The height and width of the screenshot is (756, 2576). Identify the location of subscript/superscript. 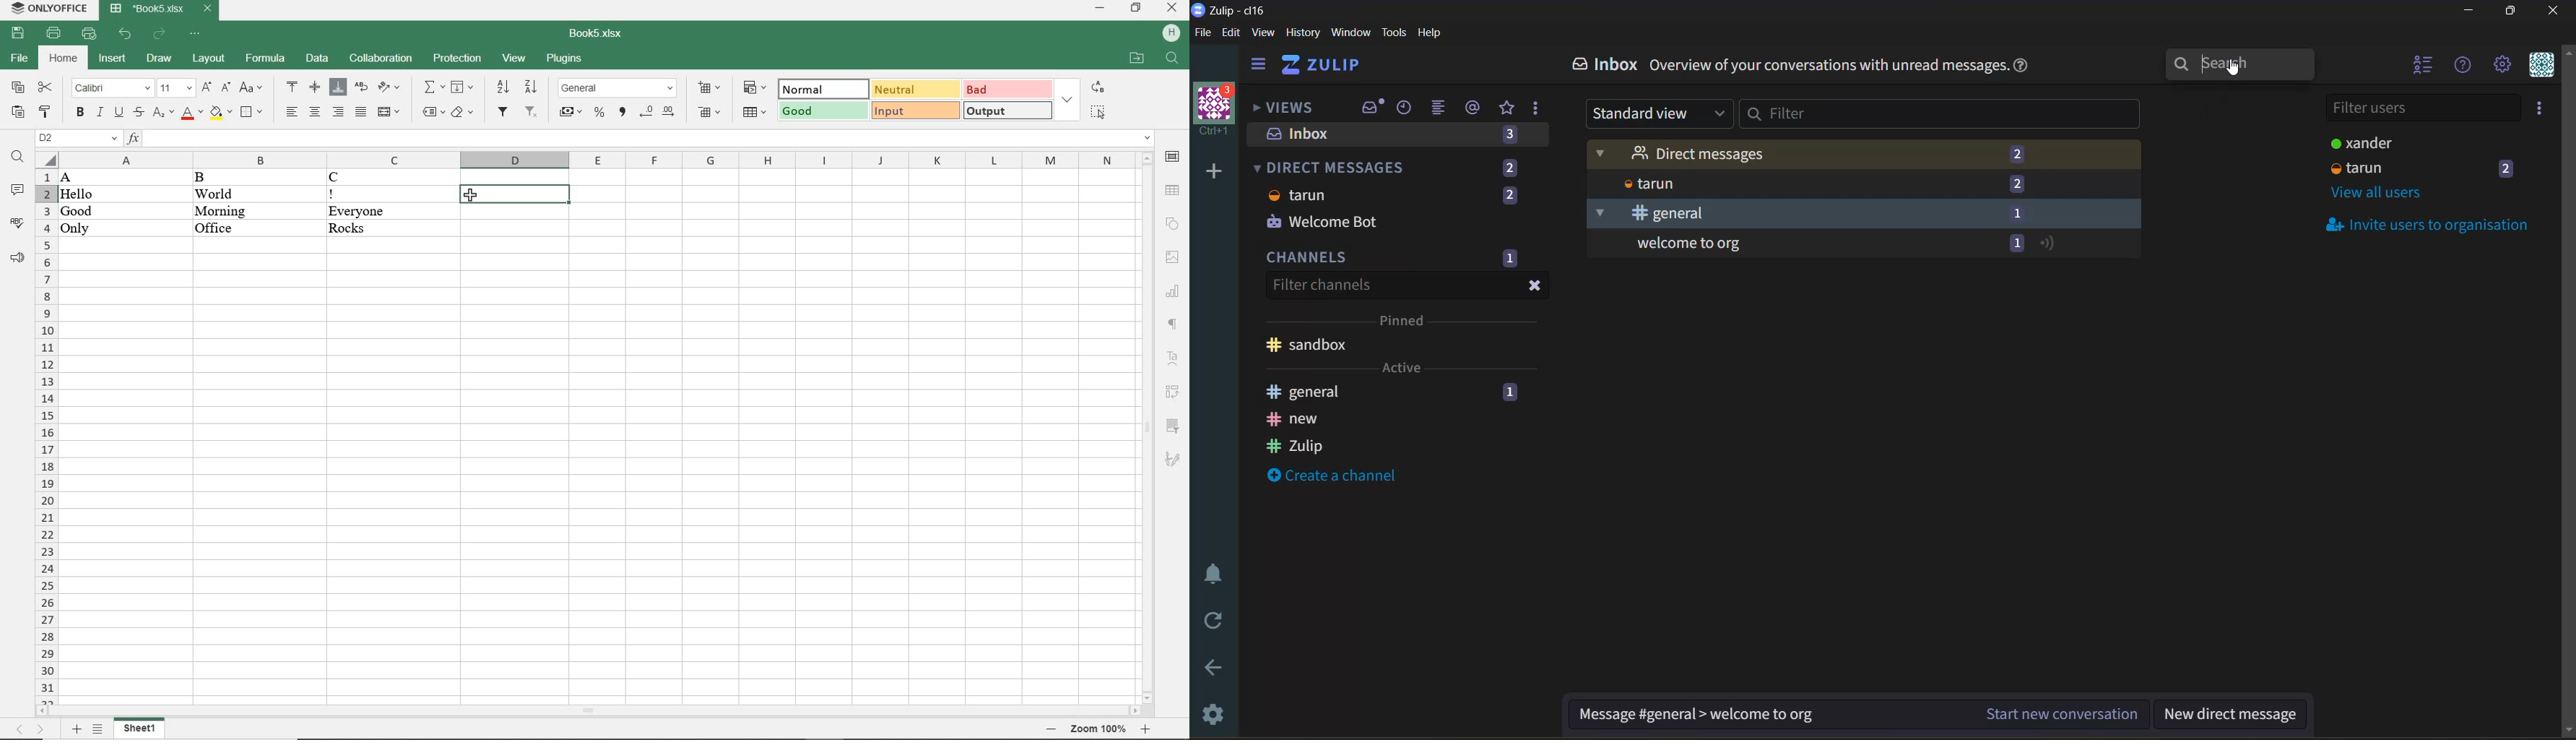
(162, 115).